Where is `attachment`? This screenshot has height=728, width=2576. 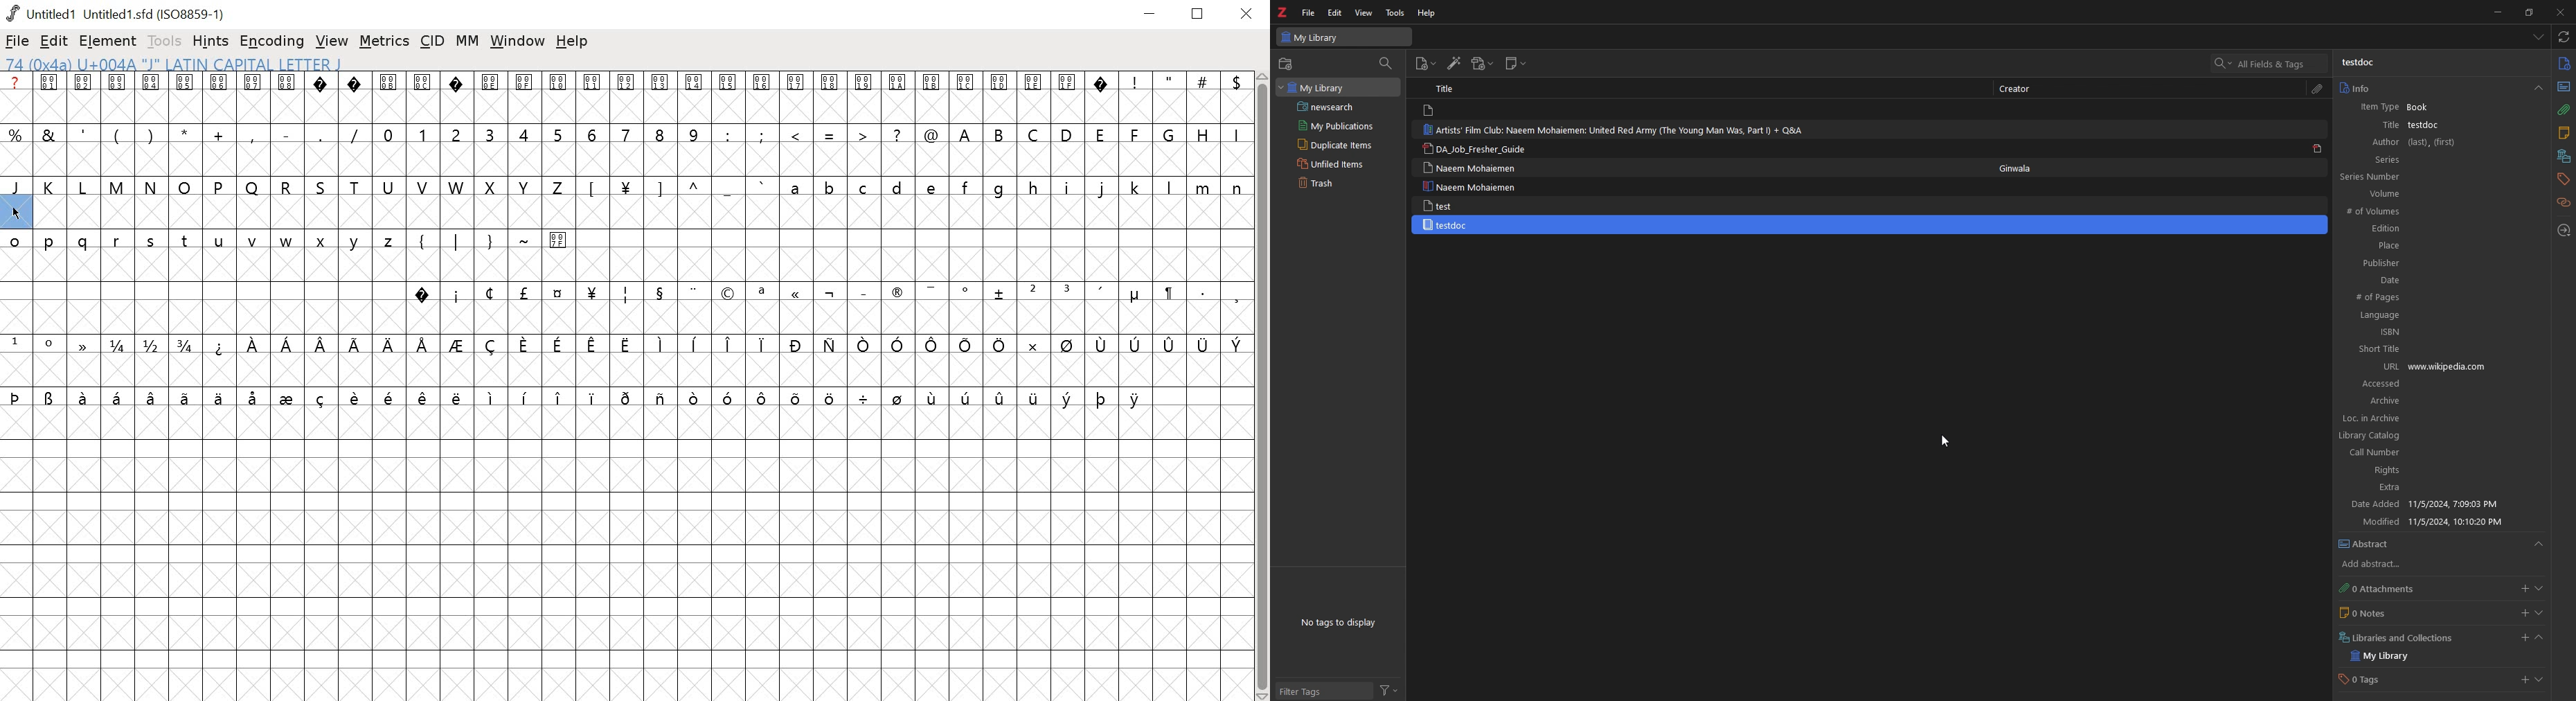 attachment is located at coordinates (2318, 90).